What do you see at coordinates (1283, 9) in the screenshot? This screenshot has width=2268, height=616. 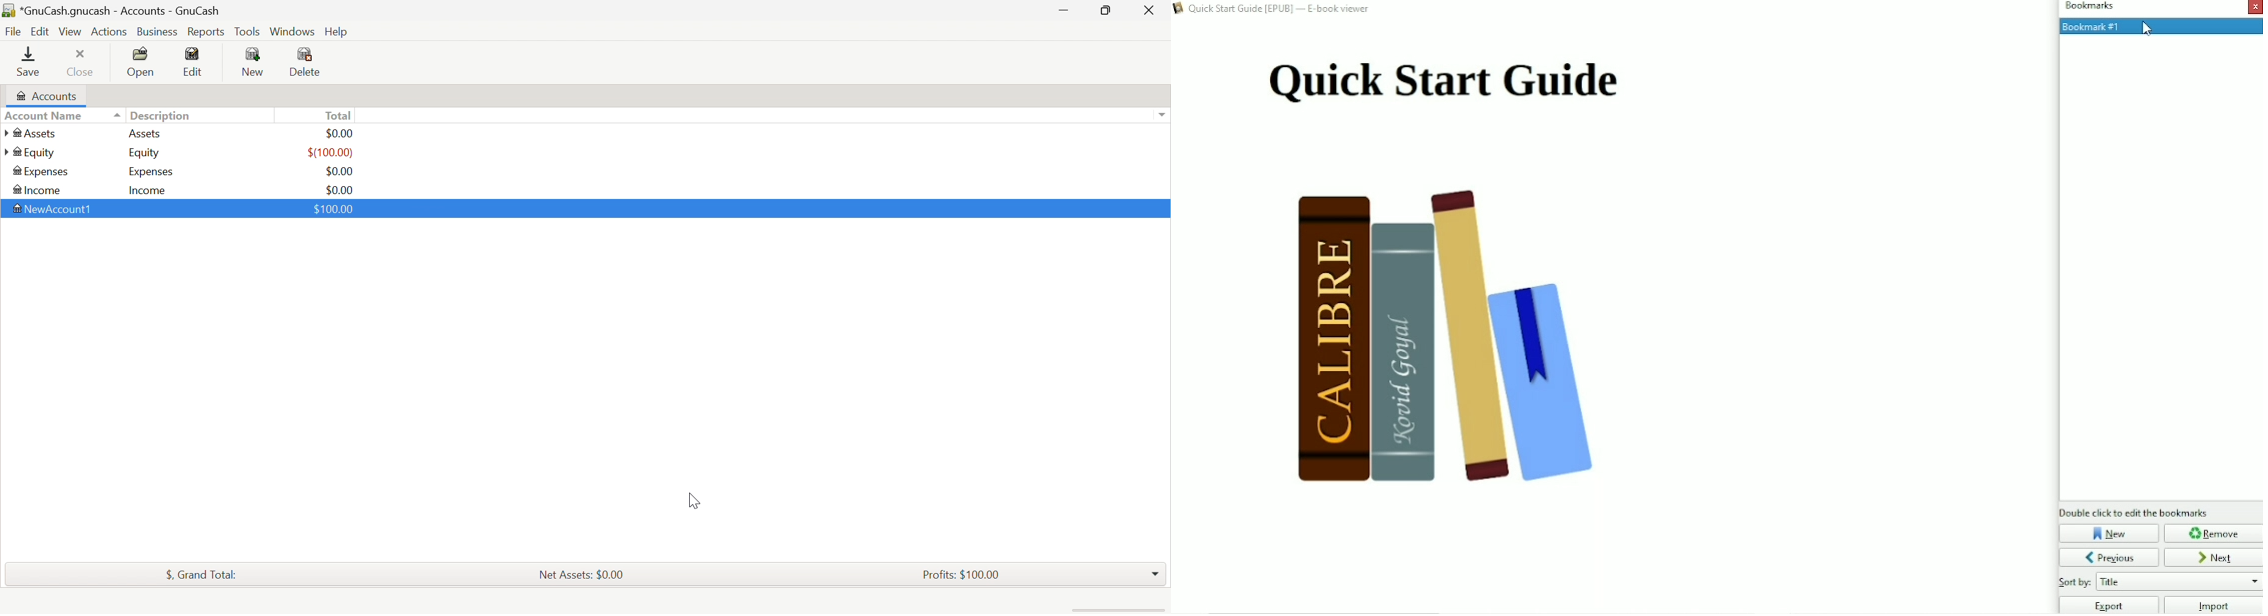 I see `Book title` at bounding box center [1283, 9].